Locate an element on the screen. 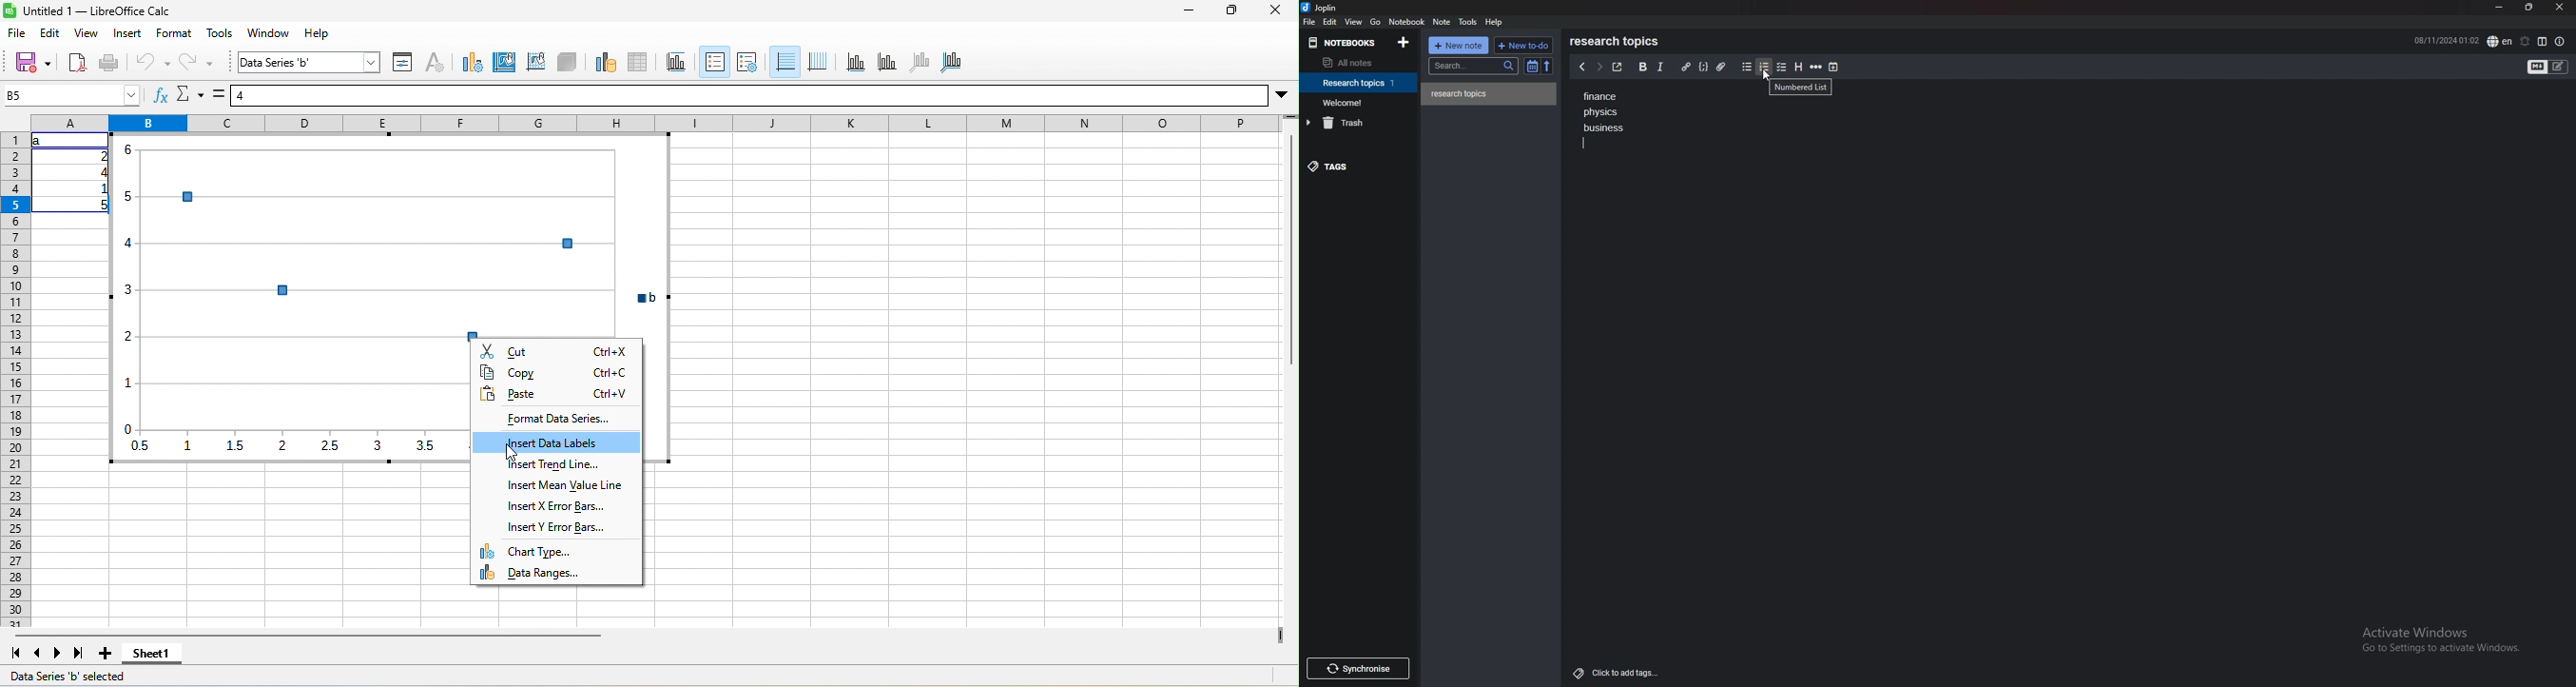  file is located at coordinates (1310, 22).